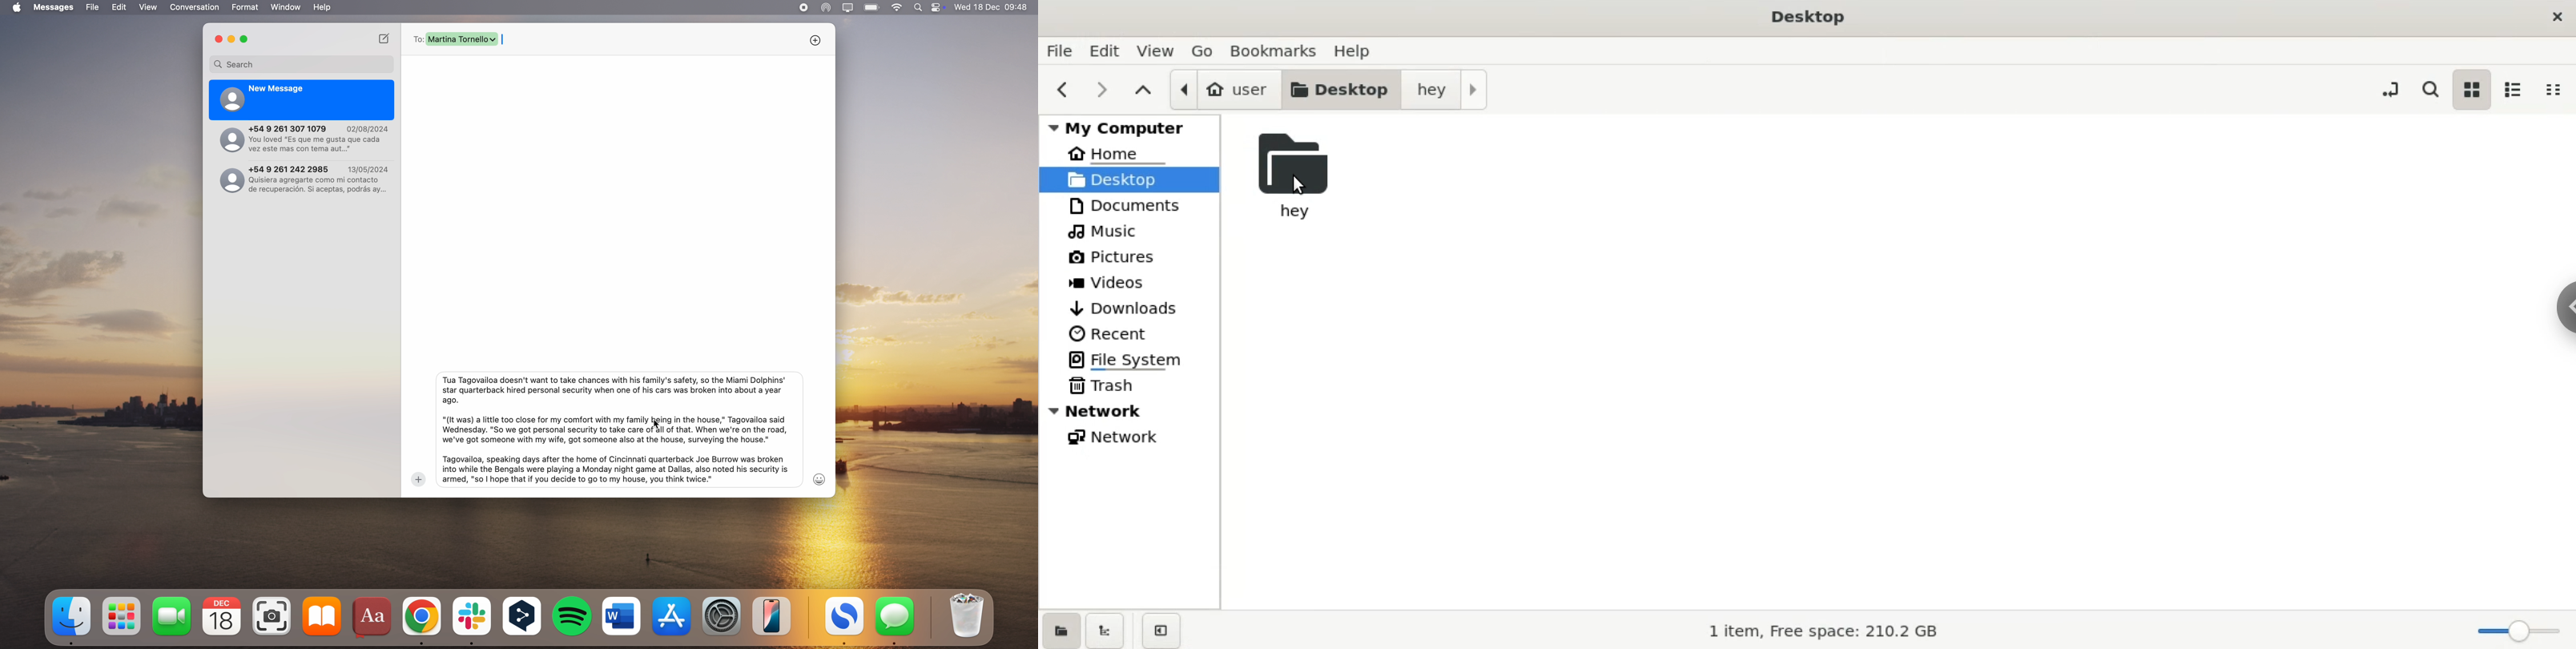 Image resolution: width=2576 pixels, height=672 pixels. What do you see at coordinates (222, 617) in the screenshot?
I see `calendar` at bounding box center [222, 617].